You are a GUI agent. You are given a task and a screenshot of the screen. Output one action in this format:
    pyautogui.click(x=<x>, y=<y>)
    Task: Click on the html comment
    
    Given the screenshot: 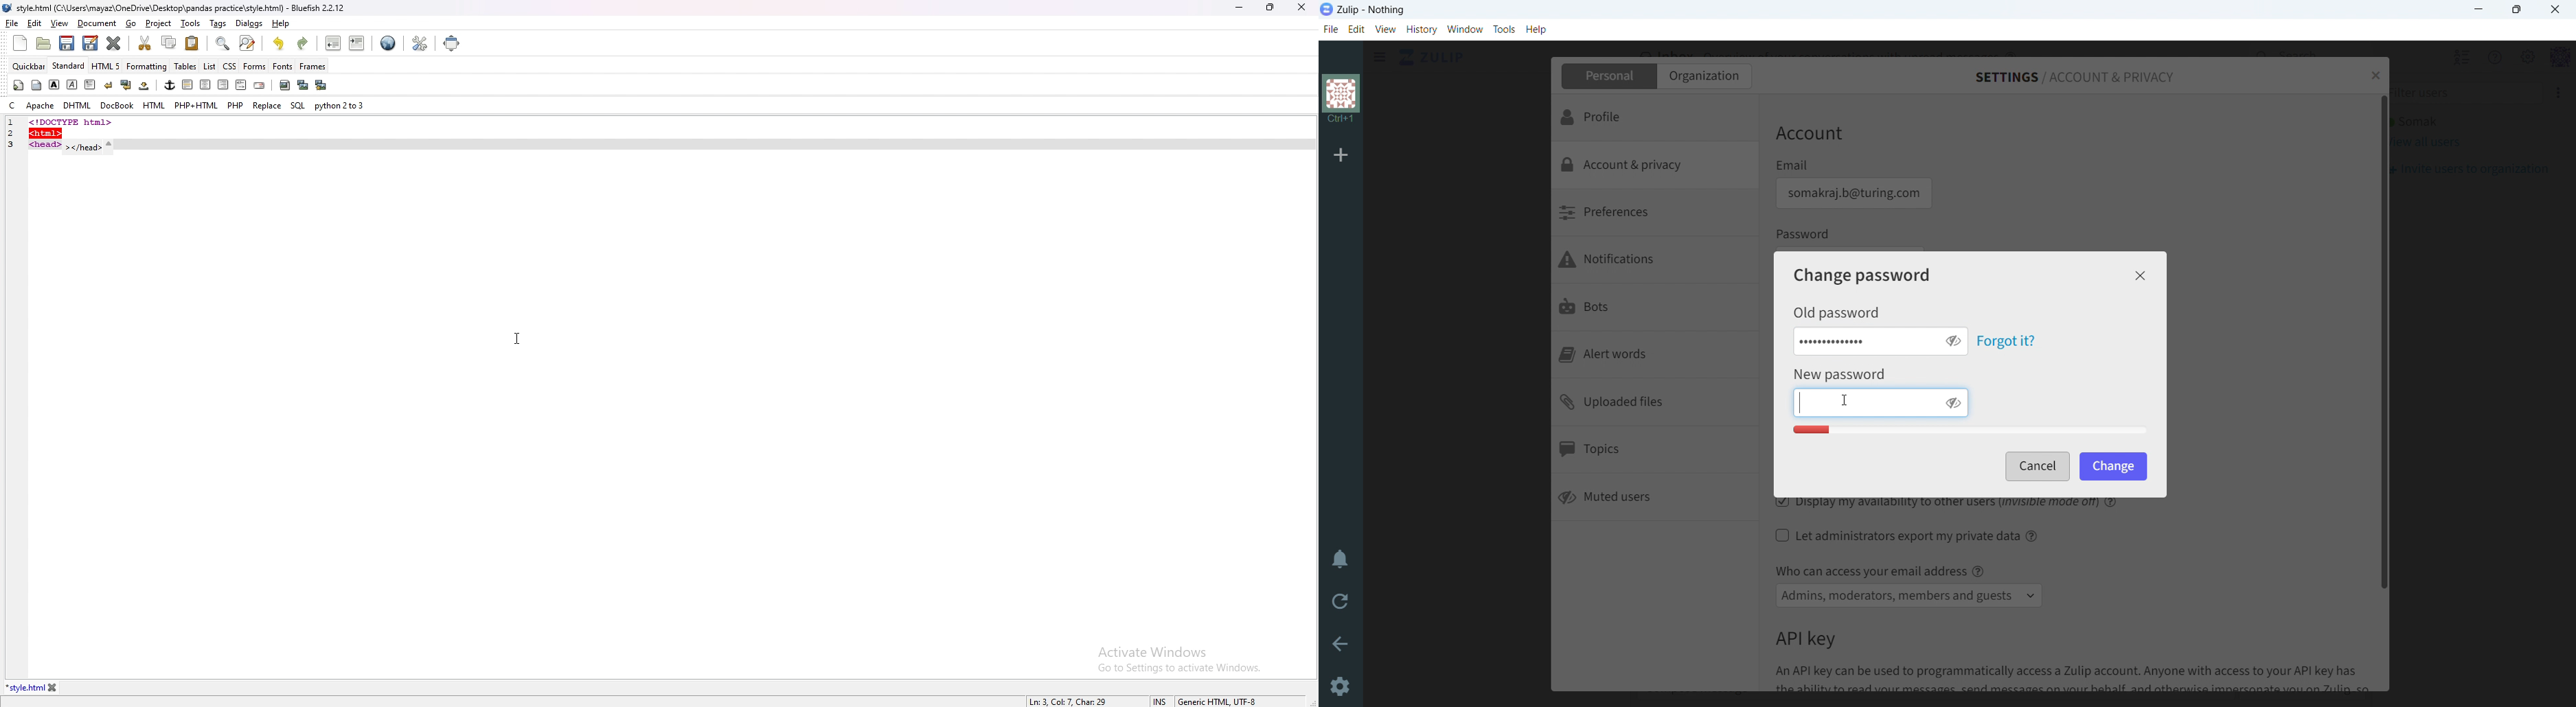 What is the action you would take?
    pyautogui.click(x=240, y=86)
    